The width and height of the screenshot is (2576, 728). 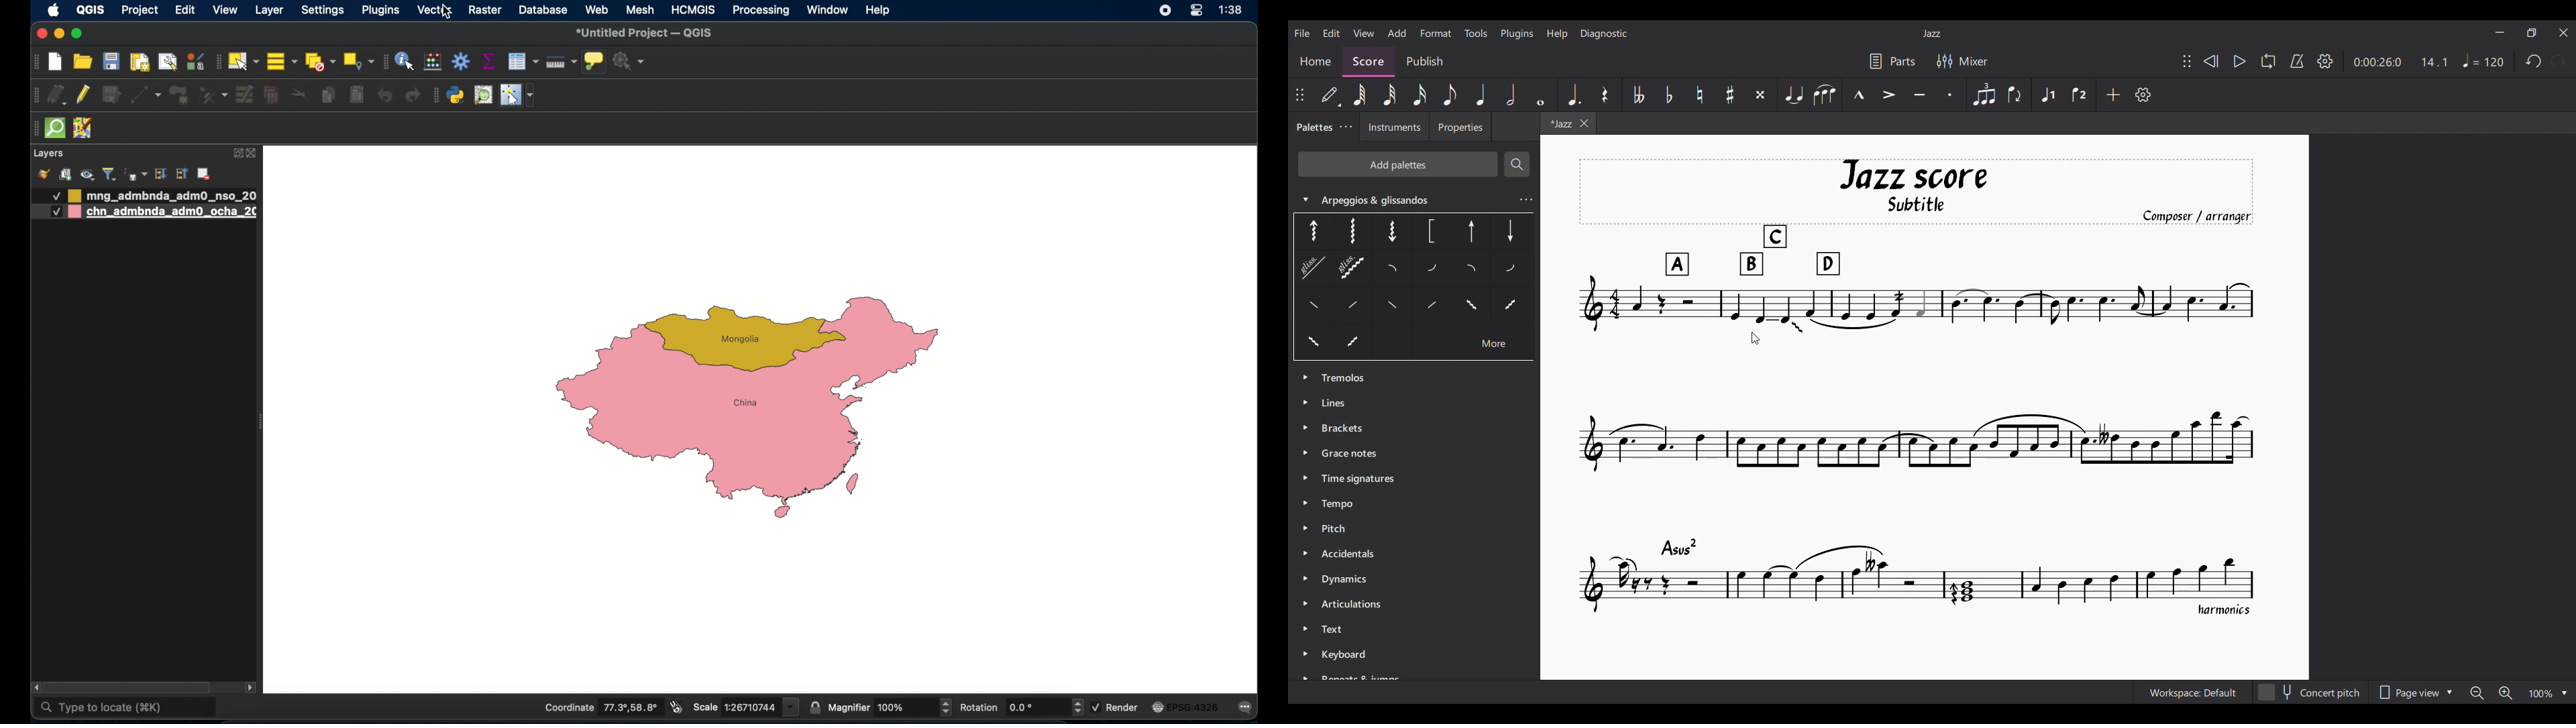 What do you see at coordinates (1248, 708) in the screenshot?
I see `messages` at bounding box center [1248, 708].